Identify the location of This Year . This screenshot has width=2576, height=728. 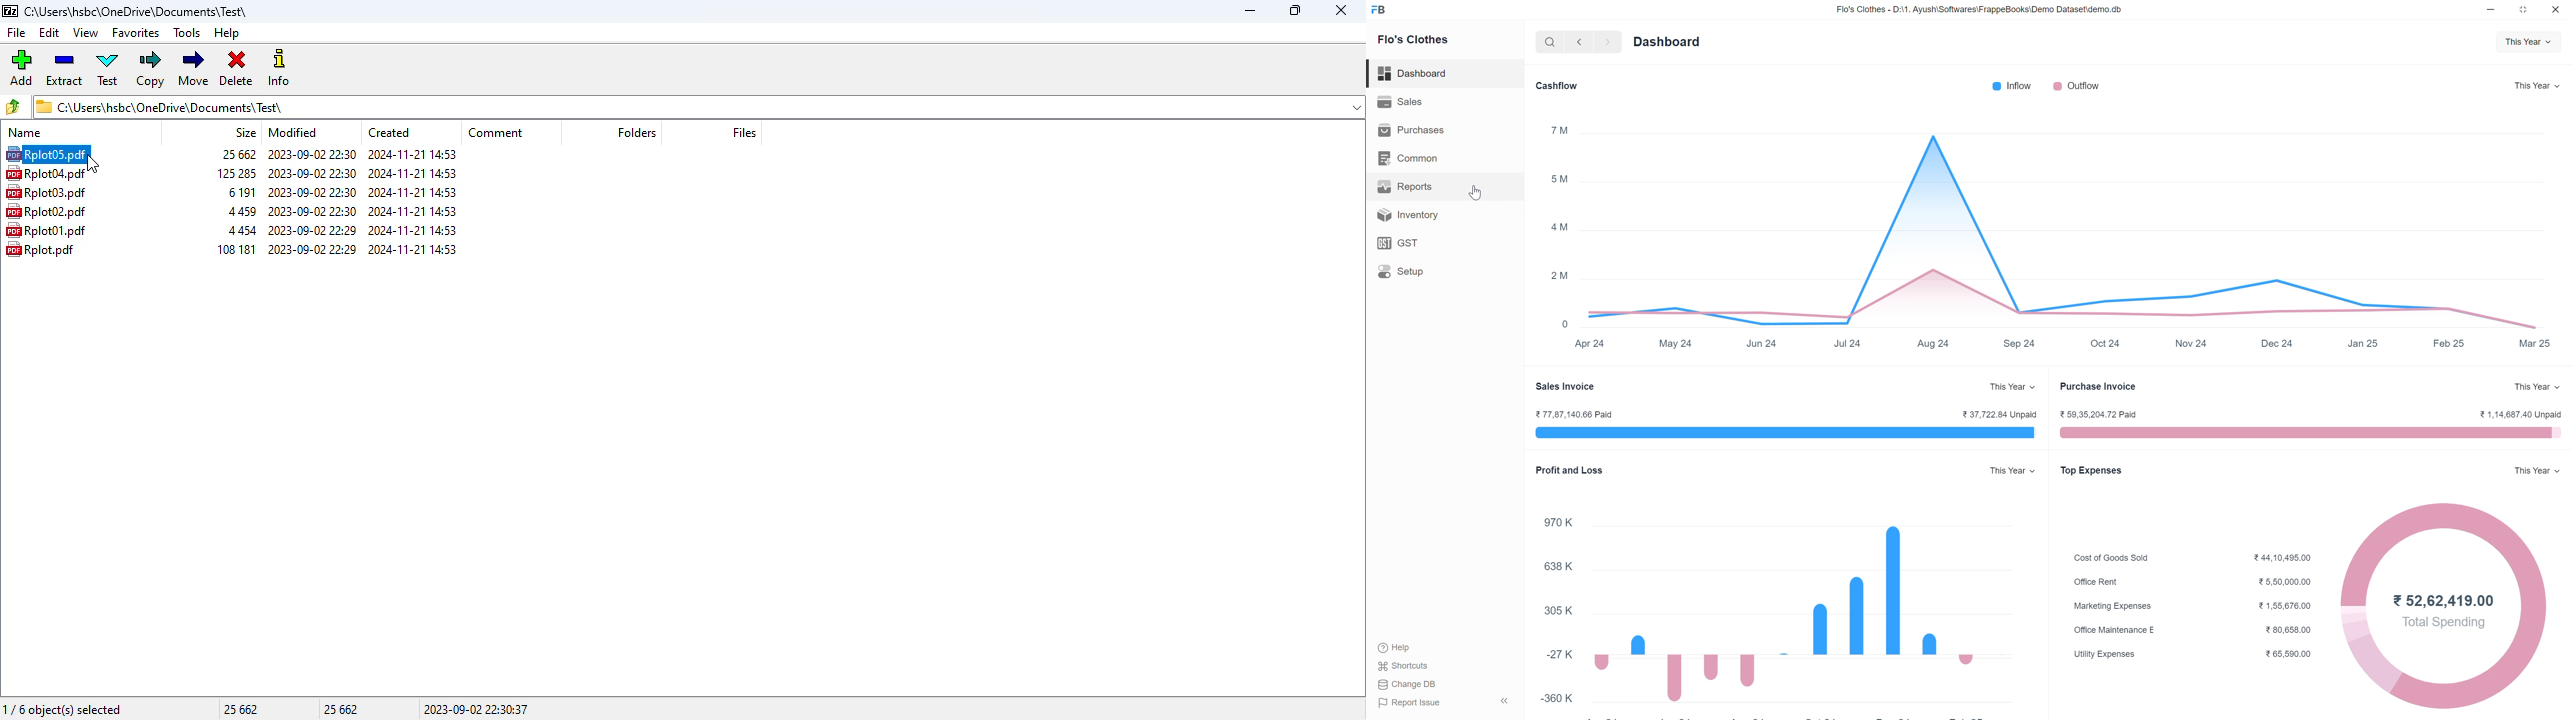
(2008, 470).